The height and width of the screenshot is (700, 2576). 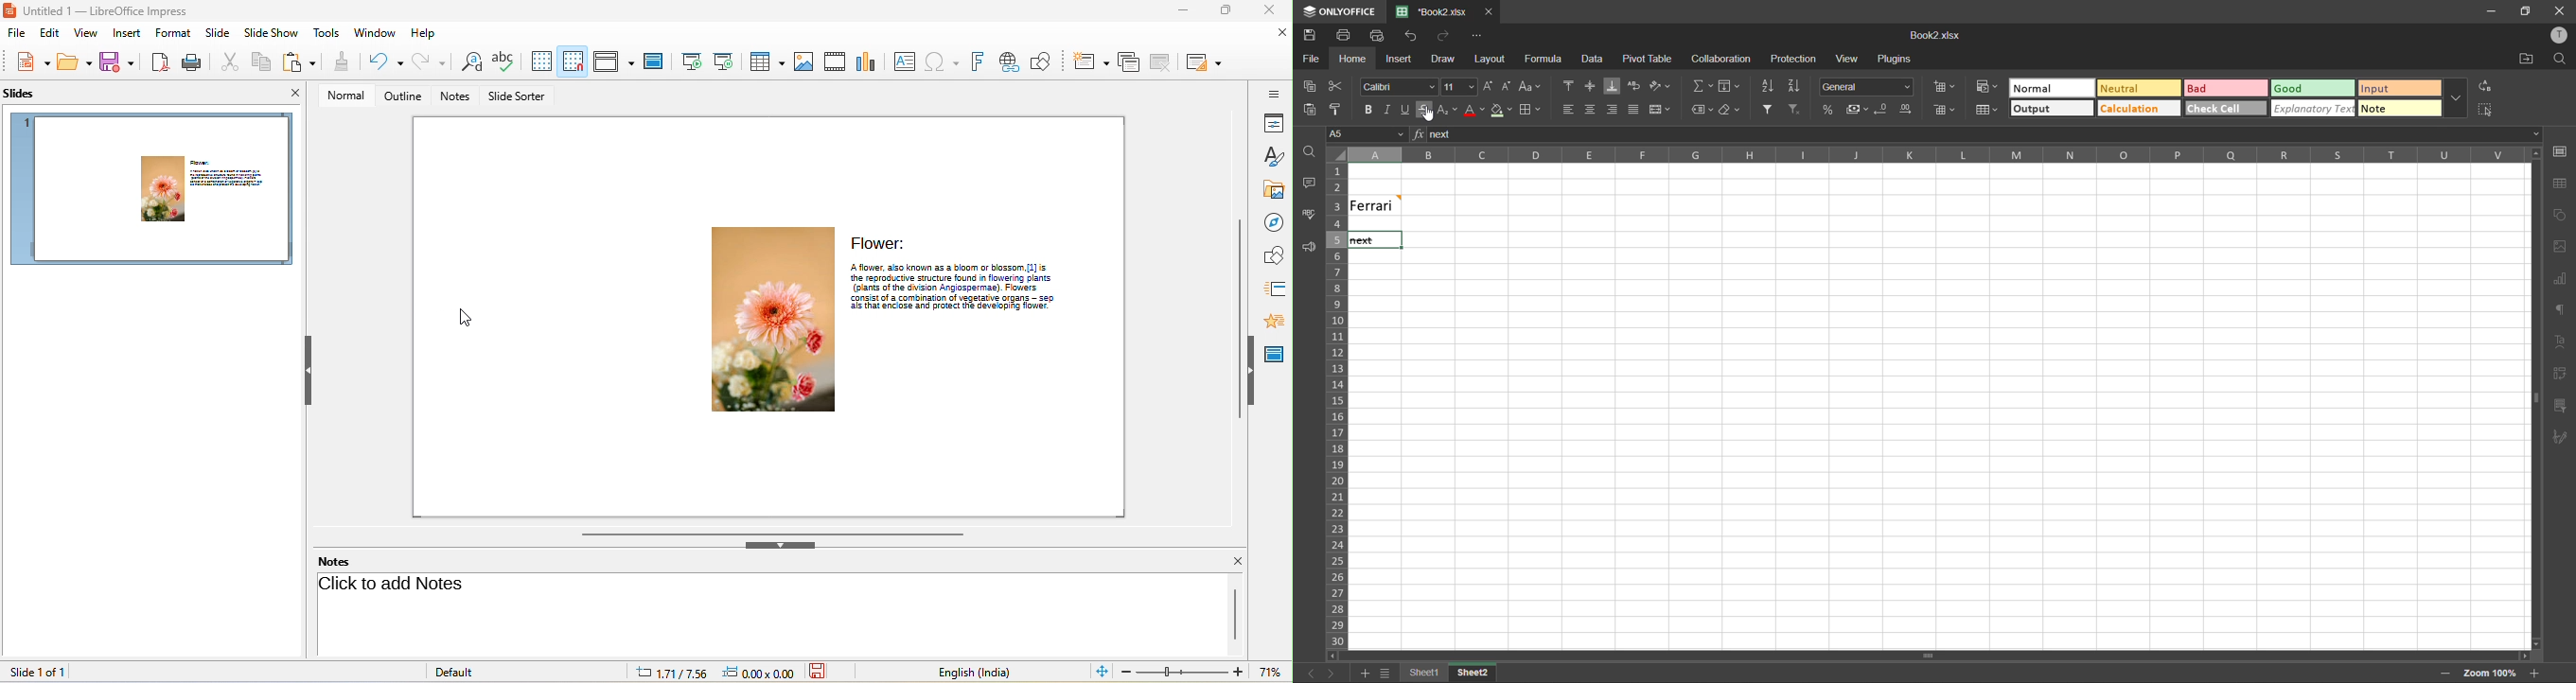 What do you see at coordinates (1275, 123) in the screenshot?
I see `properties` at bounding box center [1275, 123].